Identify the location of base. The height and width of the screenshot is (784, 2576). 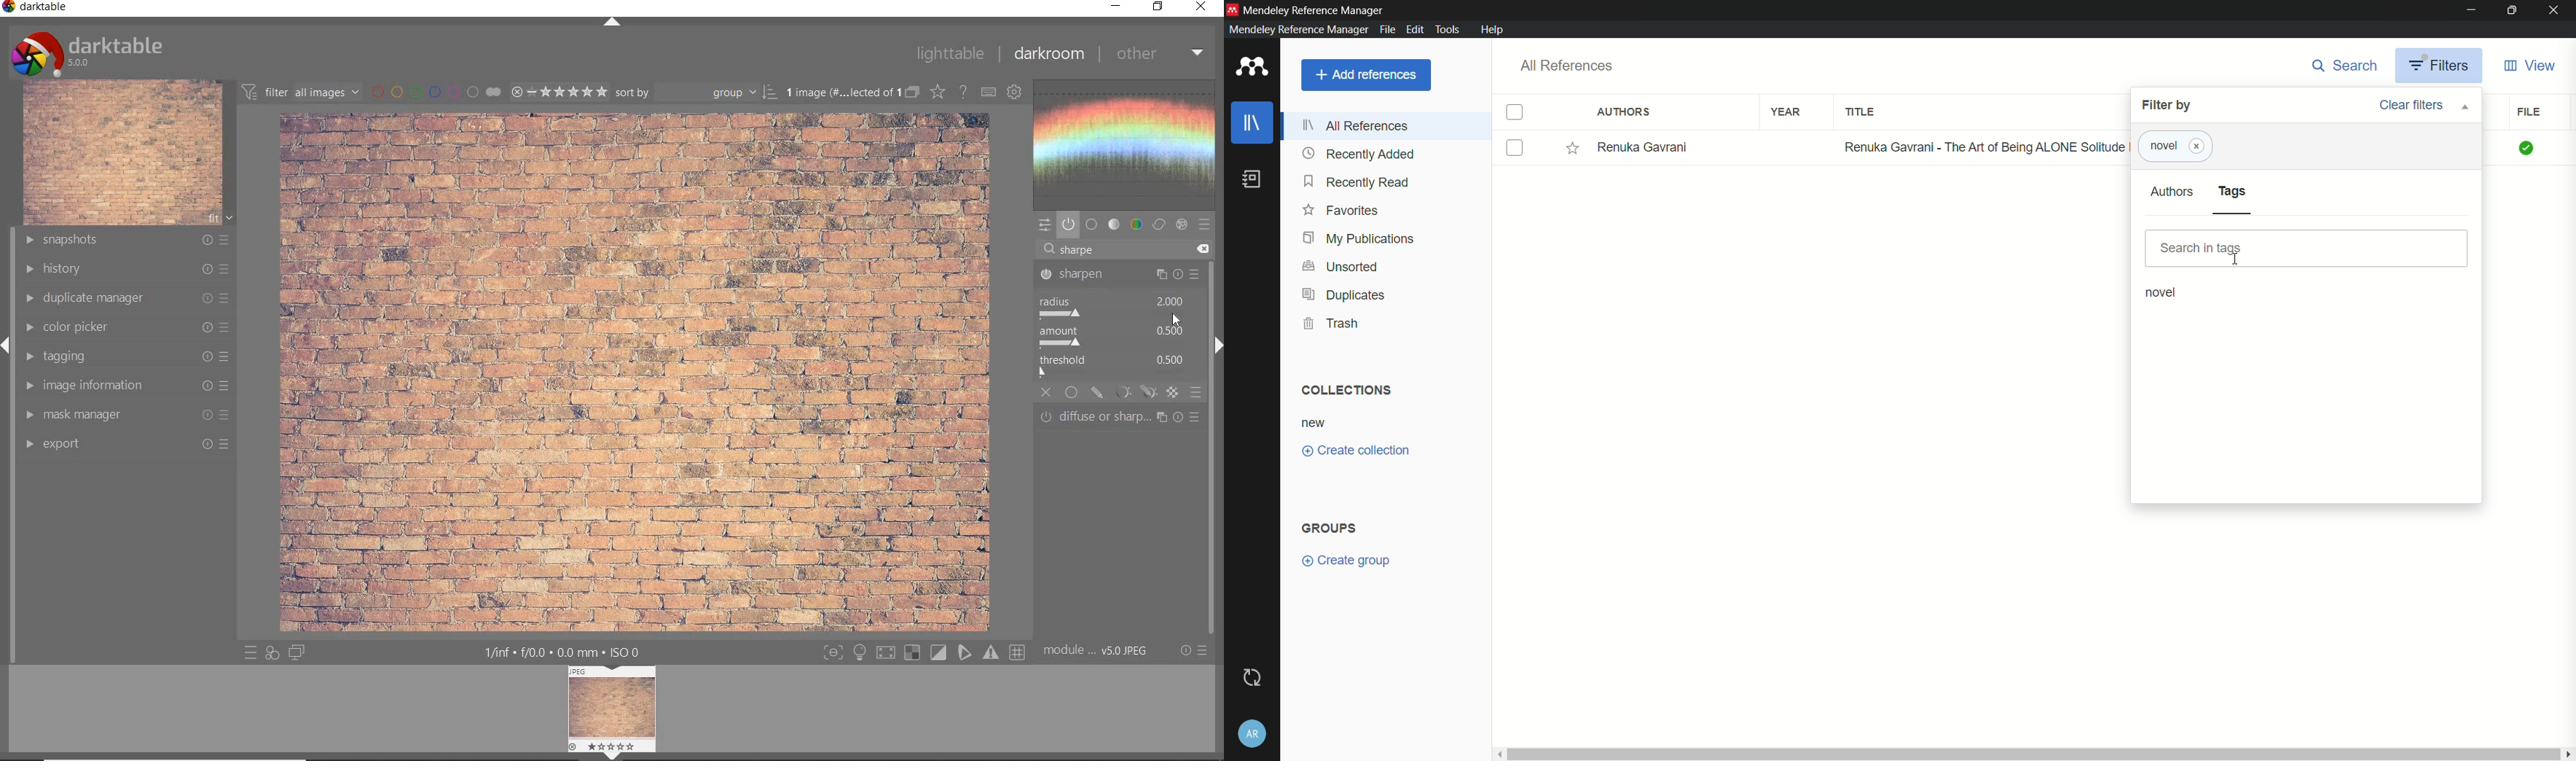
(1092, 225).